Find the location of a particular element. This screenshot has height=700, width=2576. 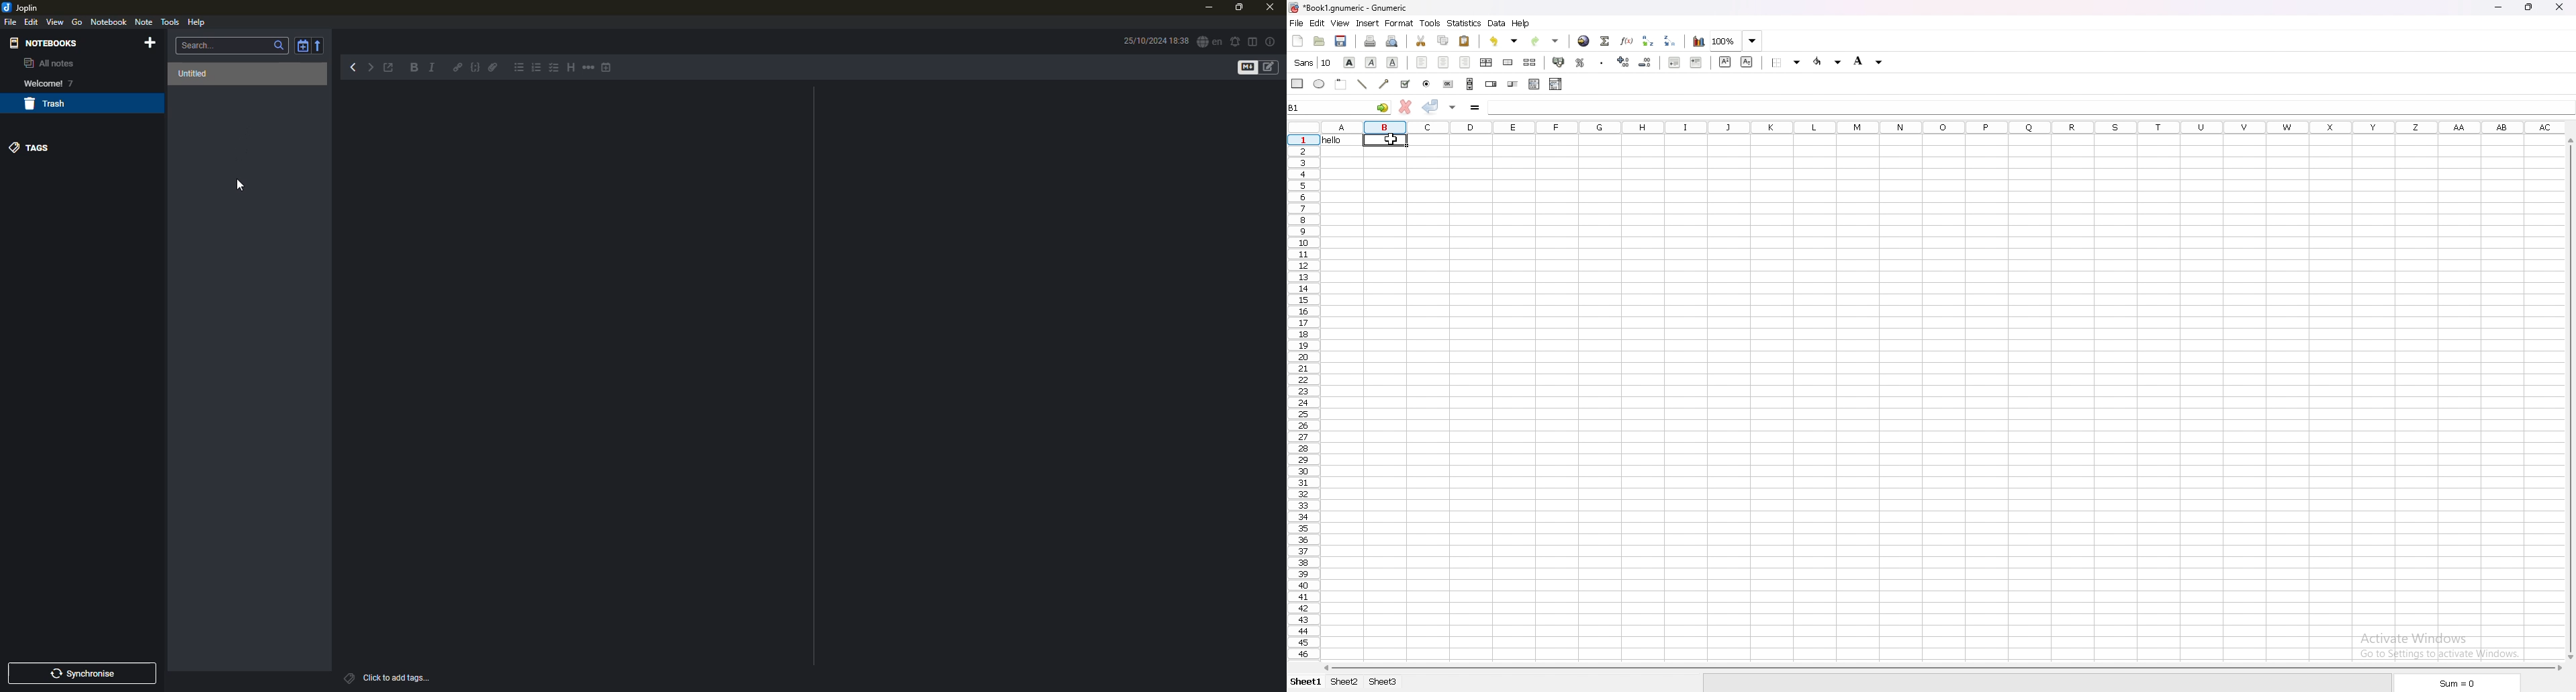

insert time is located at coordinates (609, 68).